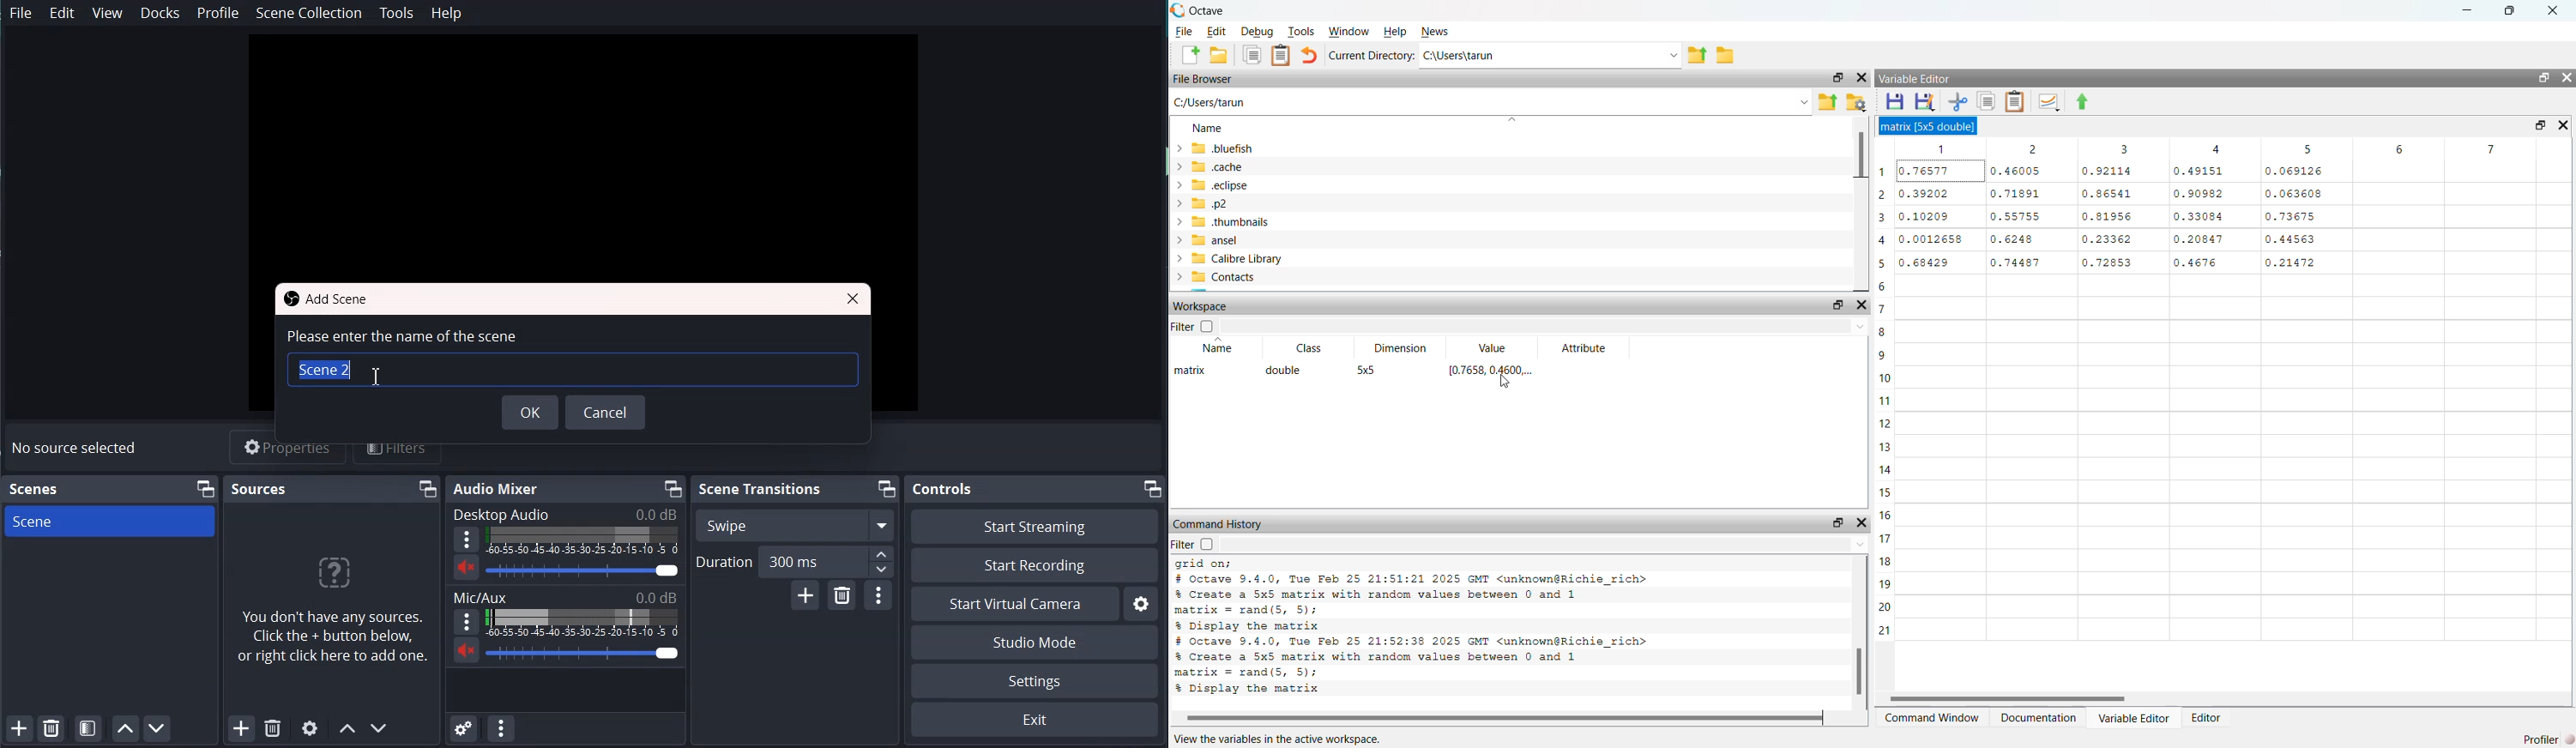 This screenshot has width=2576, height=756. Describe the element at coordinates (1220, 349) in the screenshot. I see `Name` at that location.